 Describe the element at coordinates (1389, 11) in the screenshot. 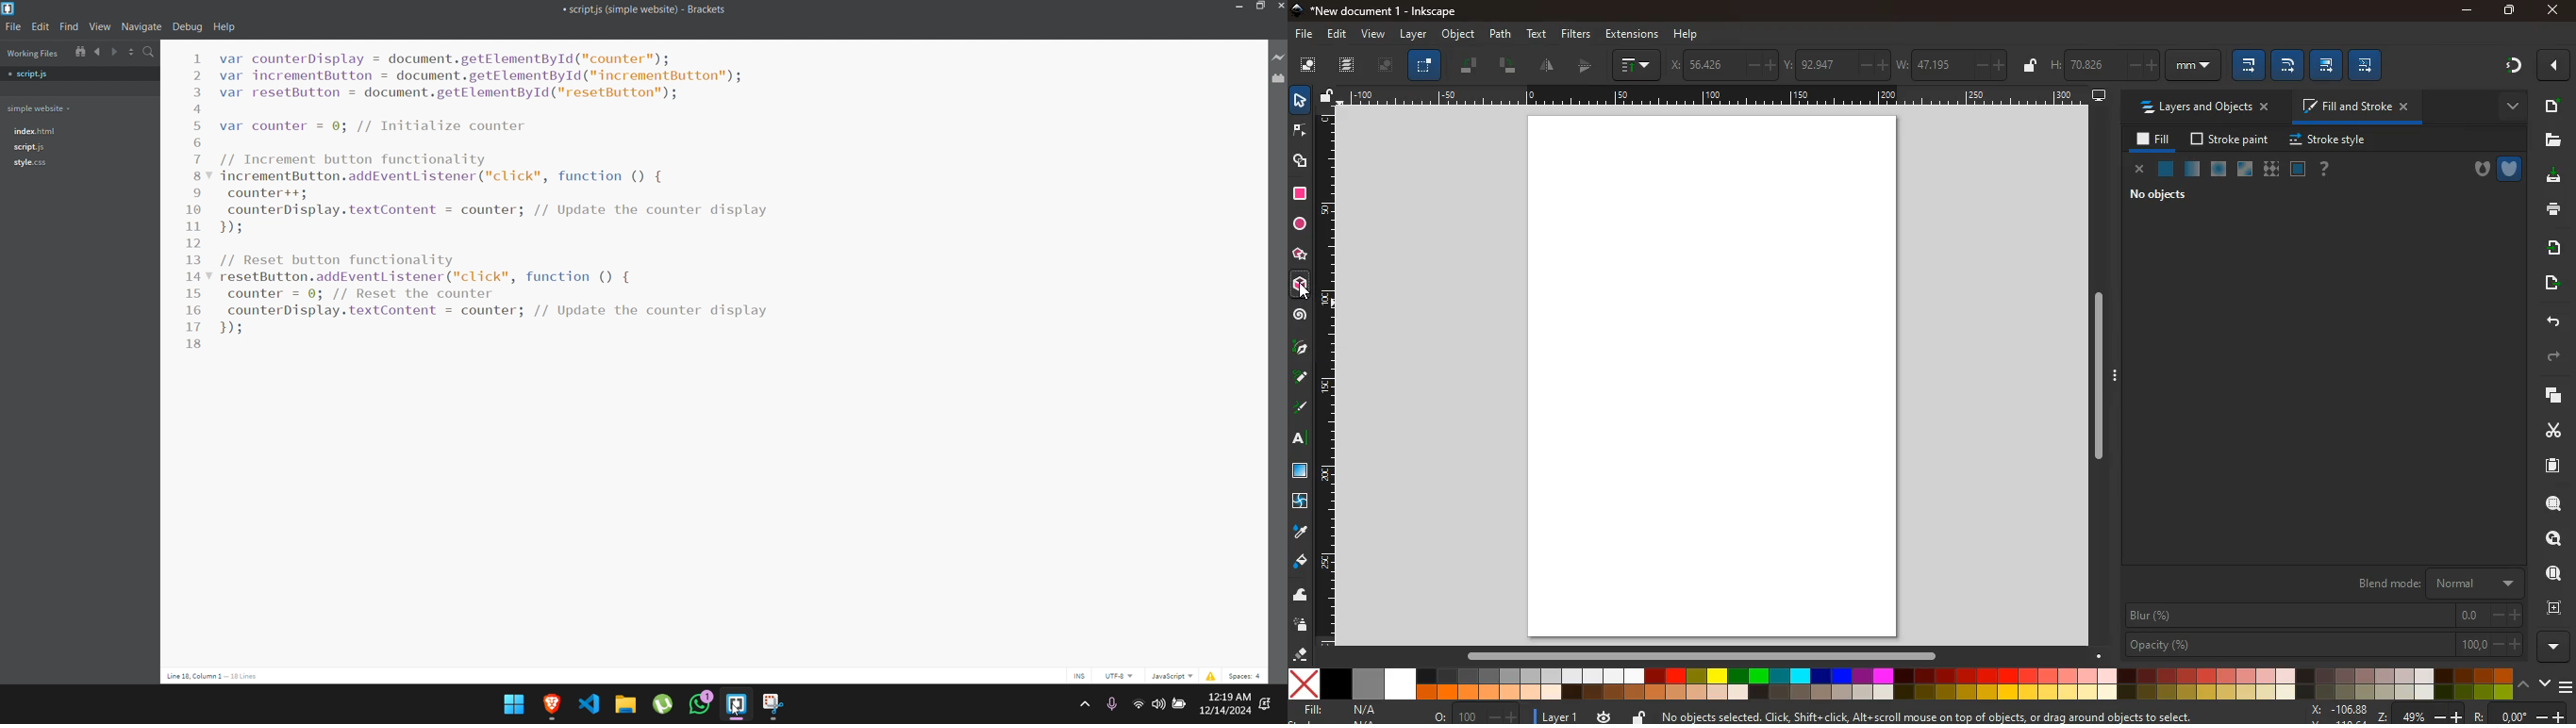

I see `inkscape` at that location.